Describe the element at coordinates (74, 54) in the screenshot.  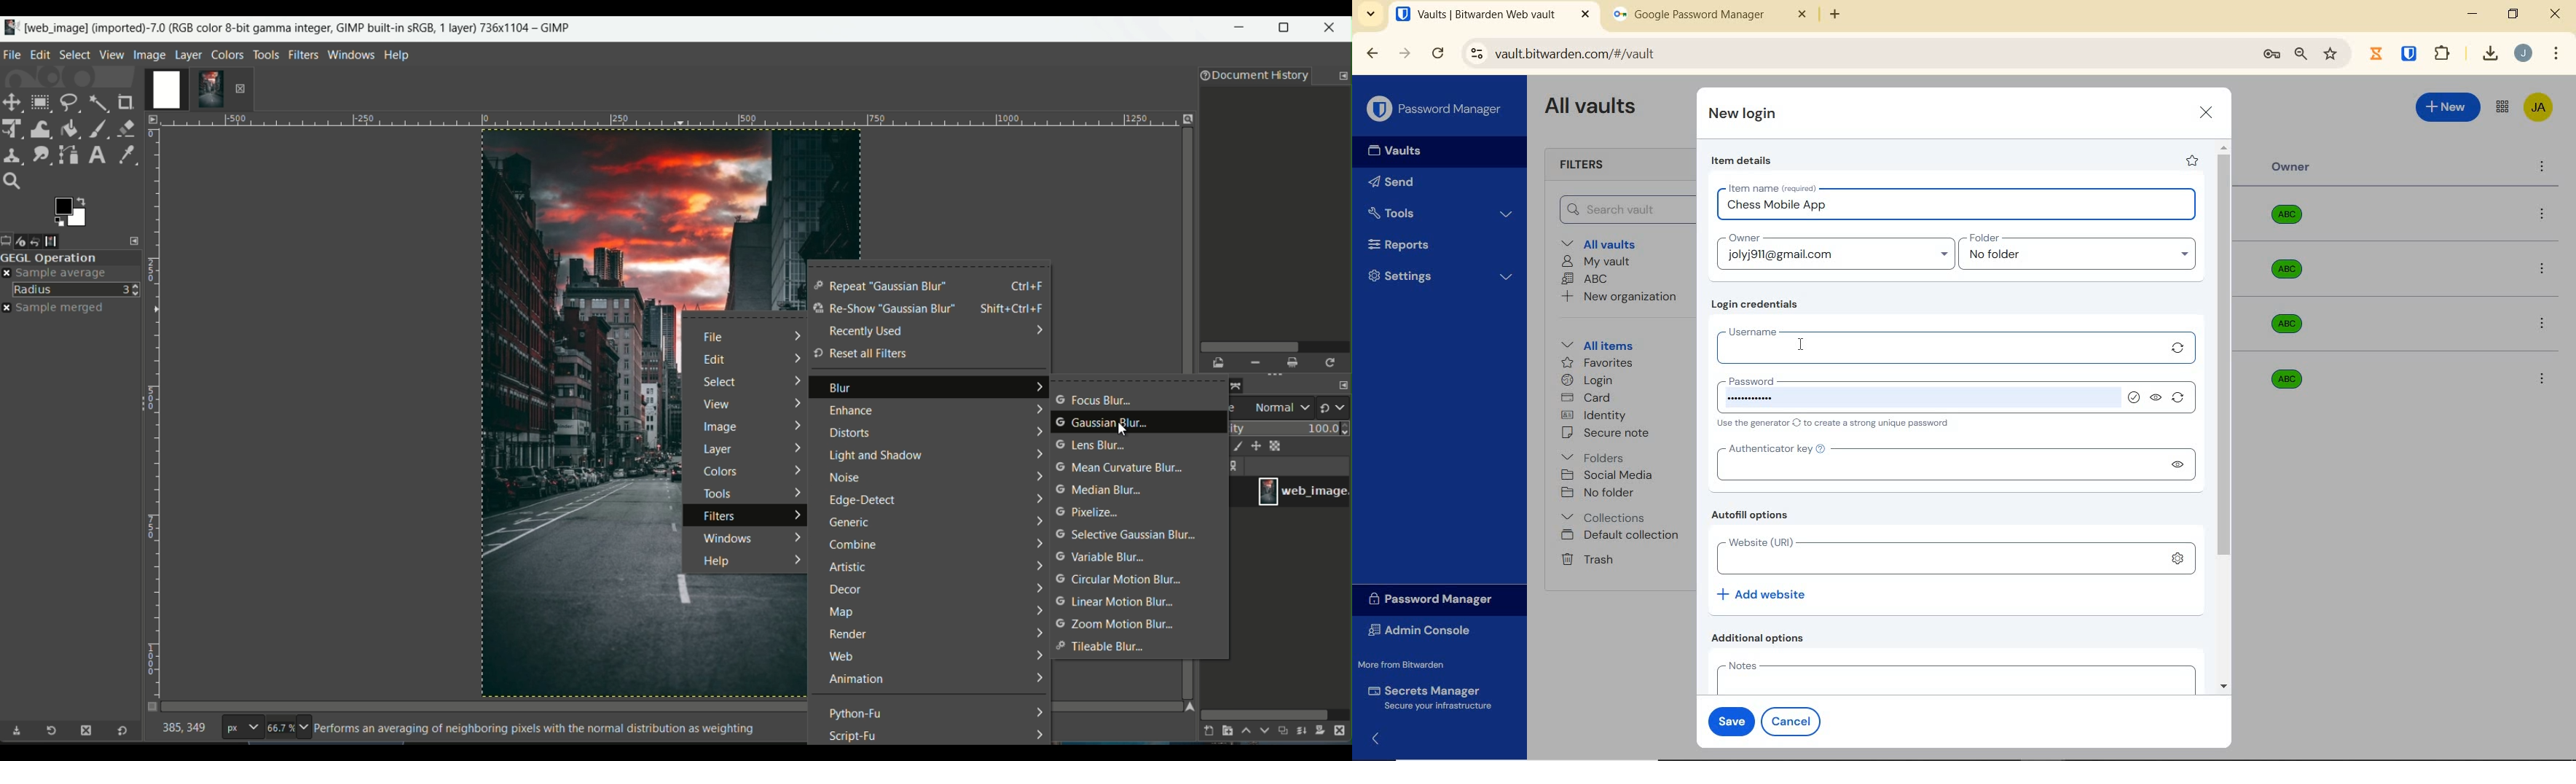
I see `select tab` at that location.